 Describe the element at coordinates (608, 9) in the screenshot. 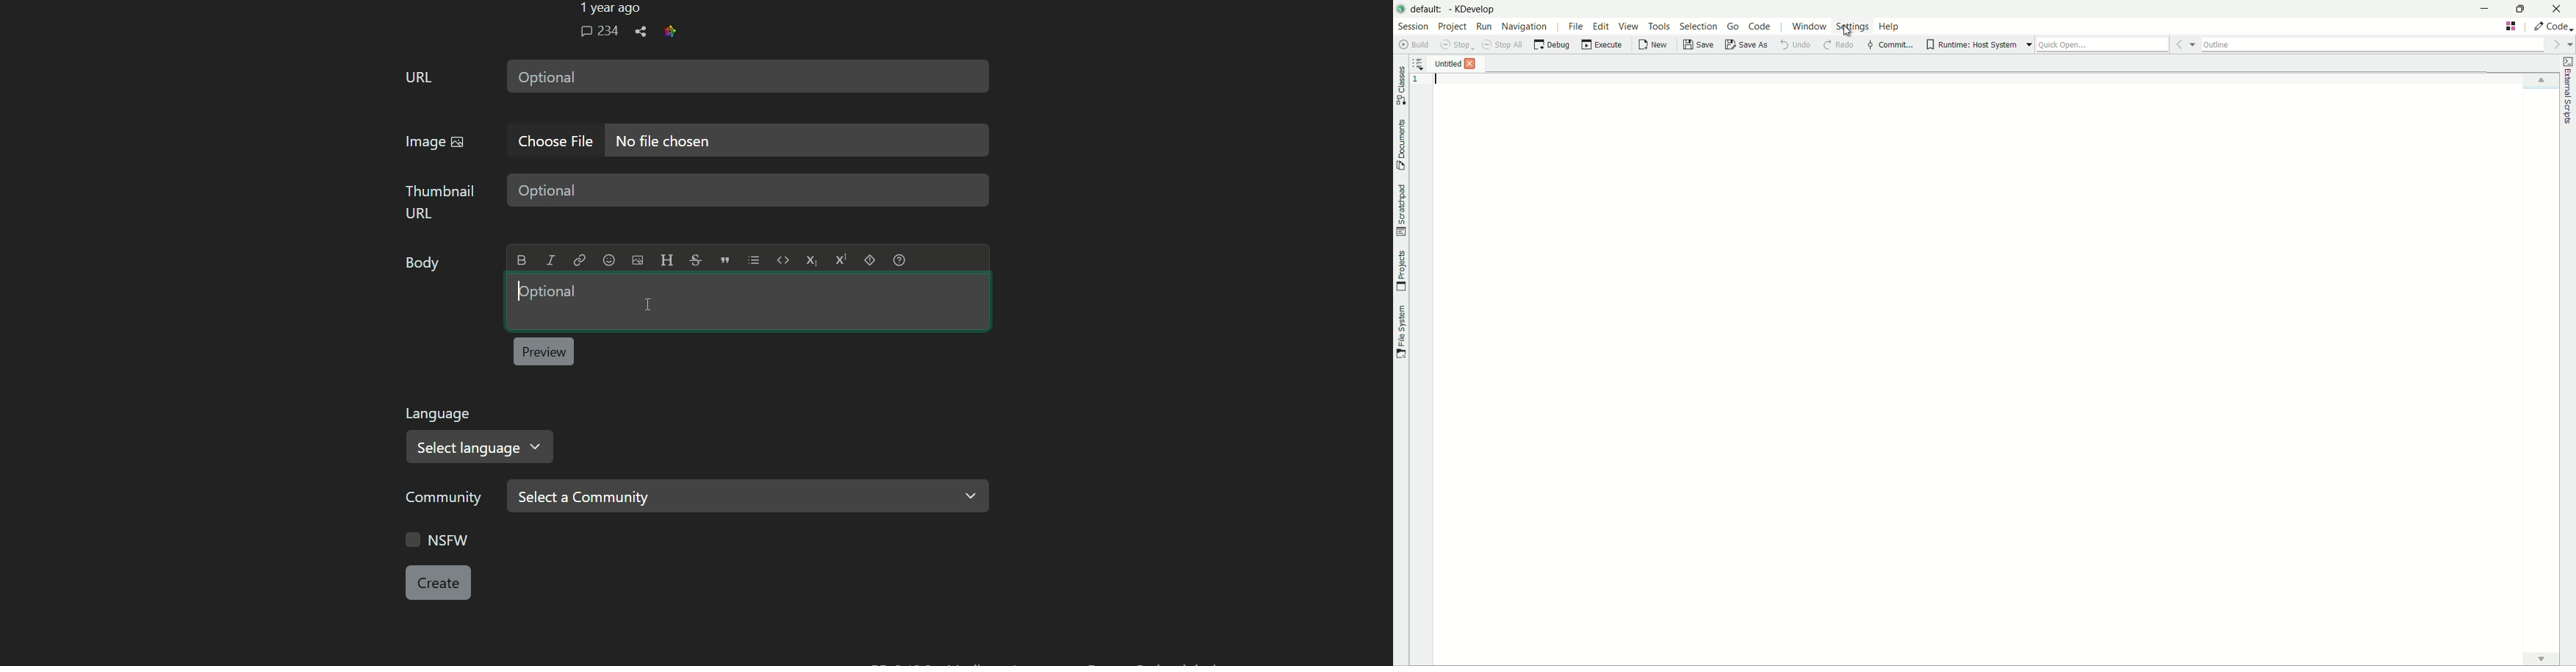

I see `Indicates post was created 1 year ago` at that location.